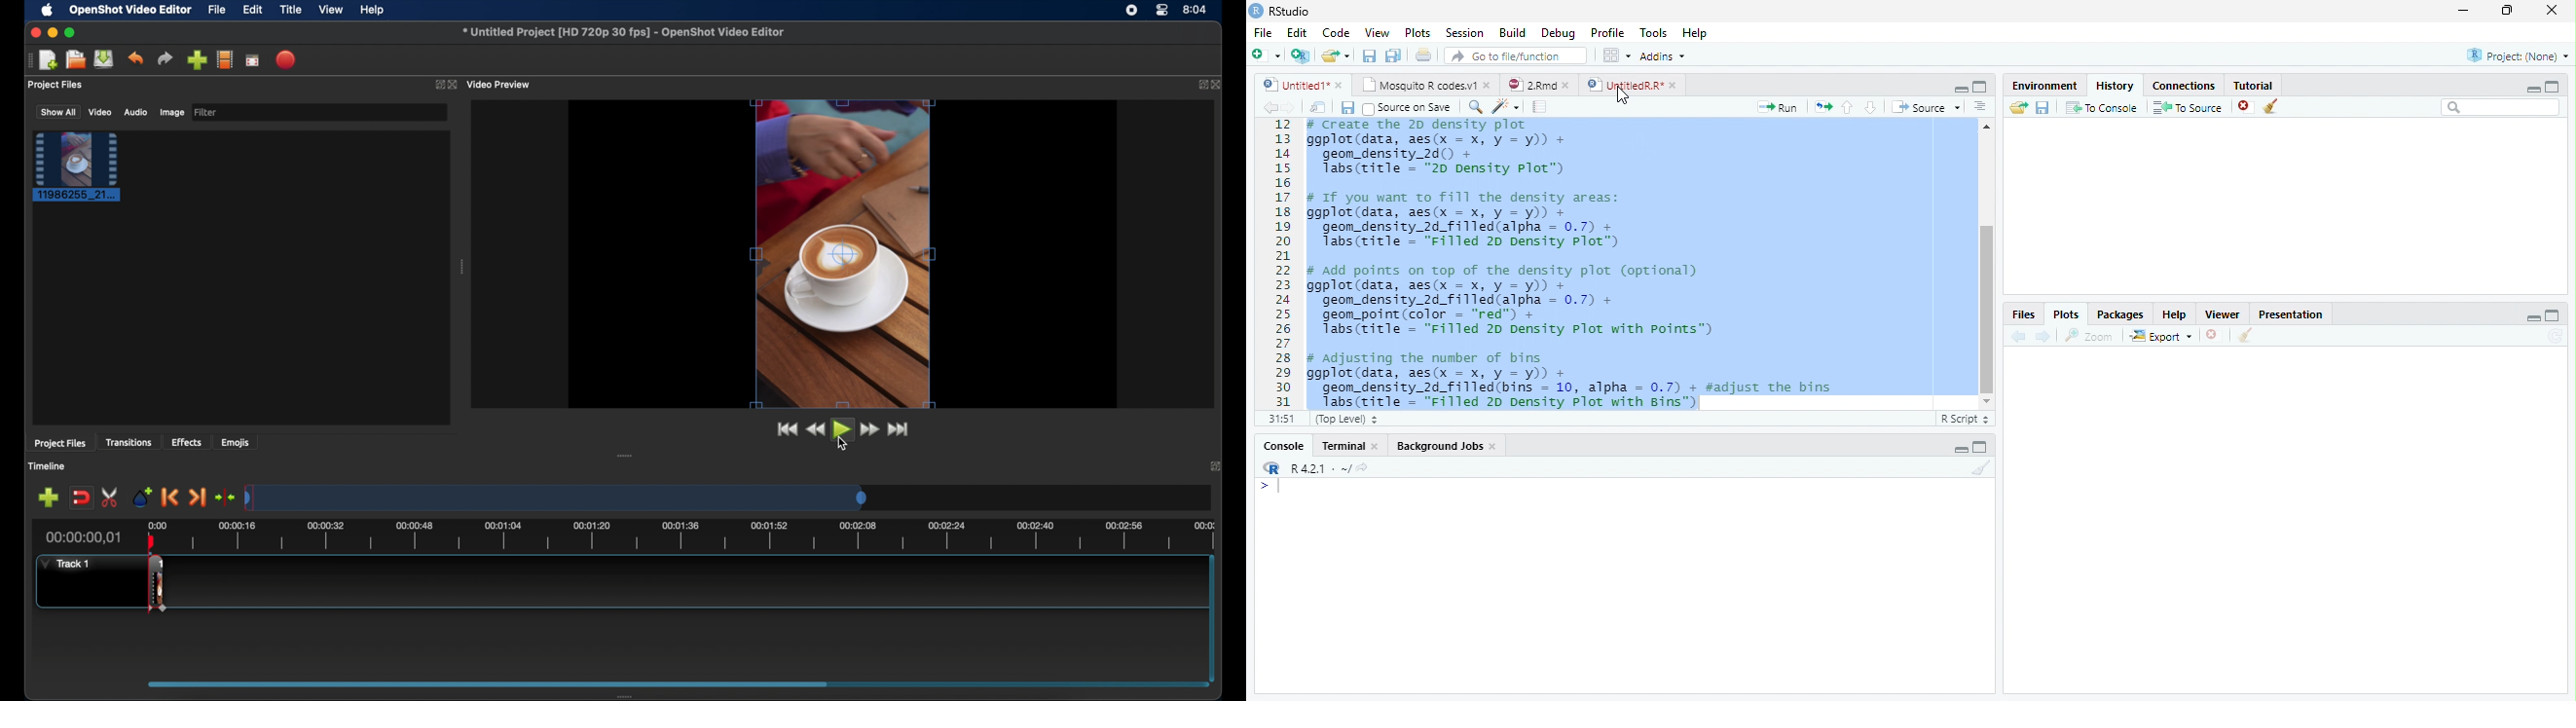  What do you see at coordinates (697, 535) in the screenshot?
I see `timeline ` at bounding box center [697, 535].